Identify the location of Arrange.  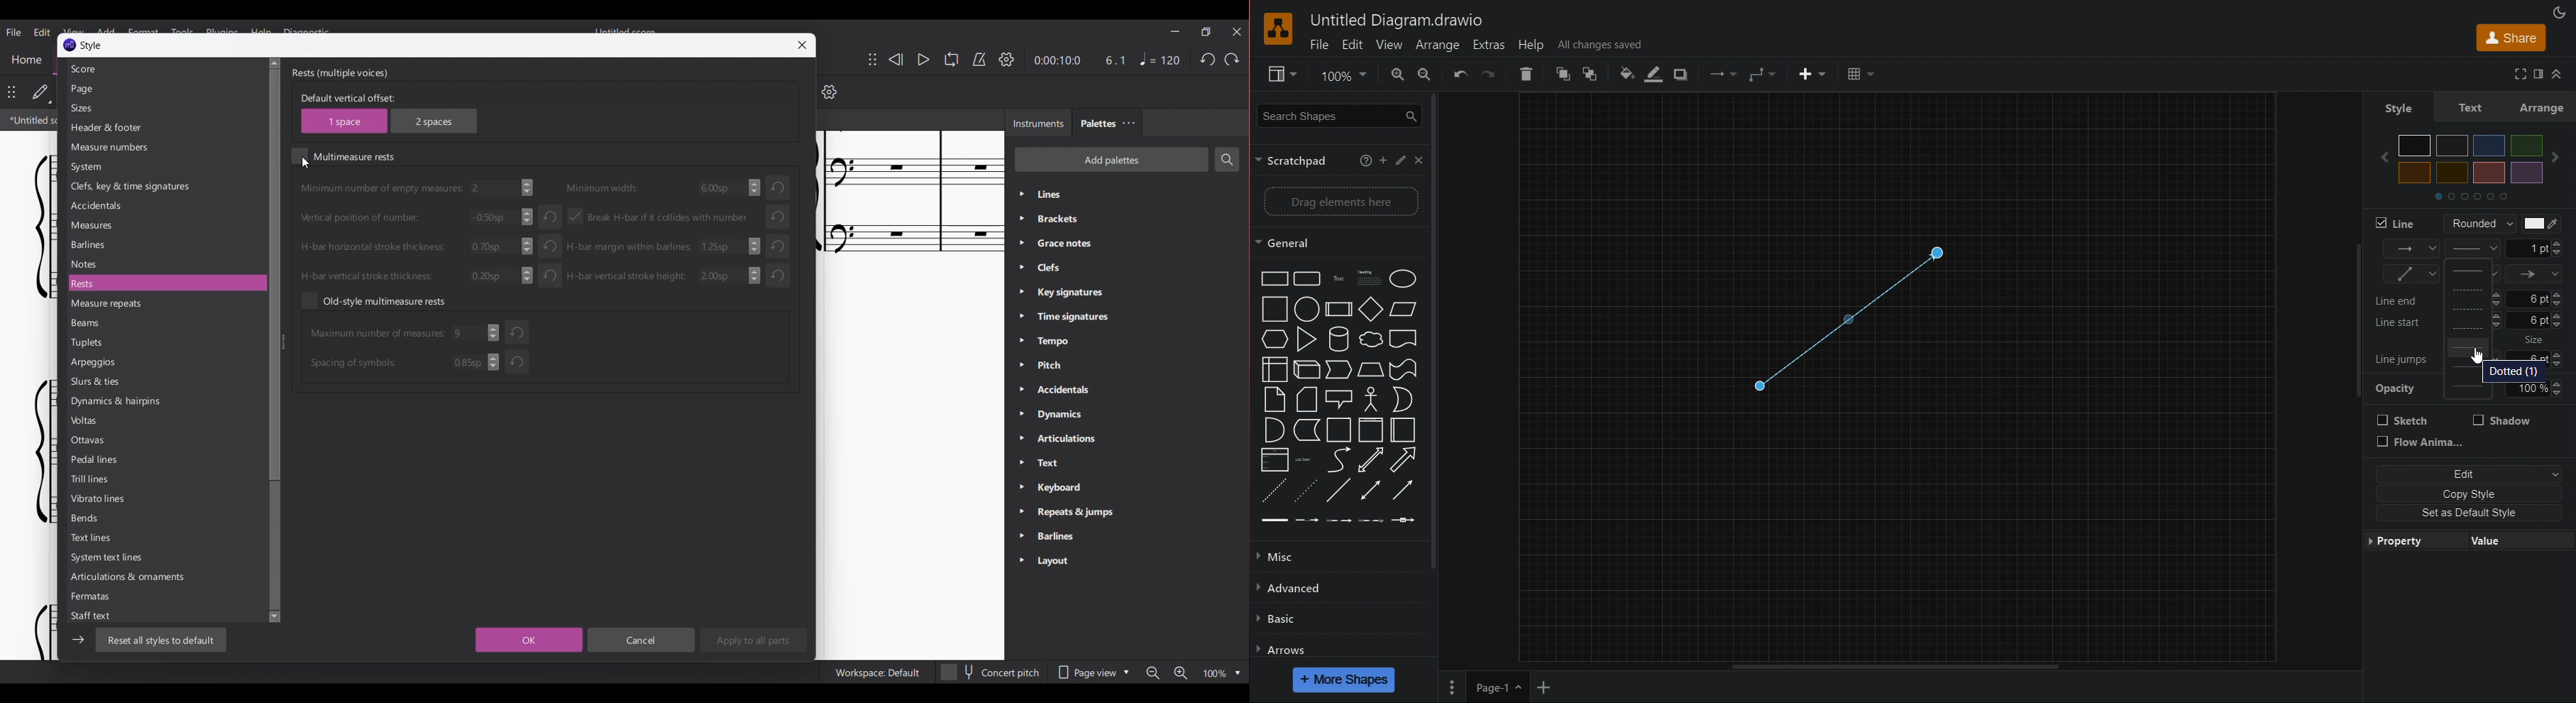
(1437, 44).